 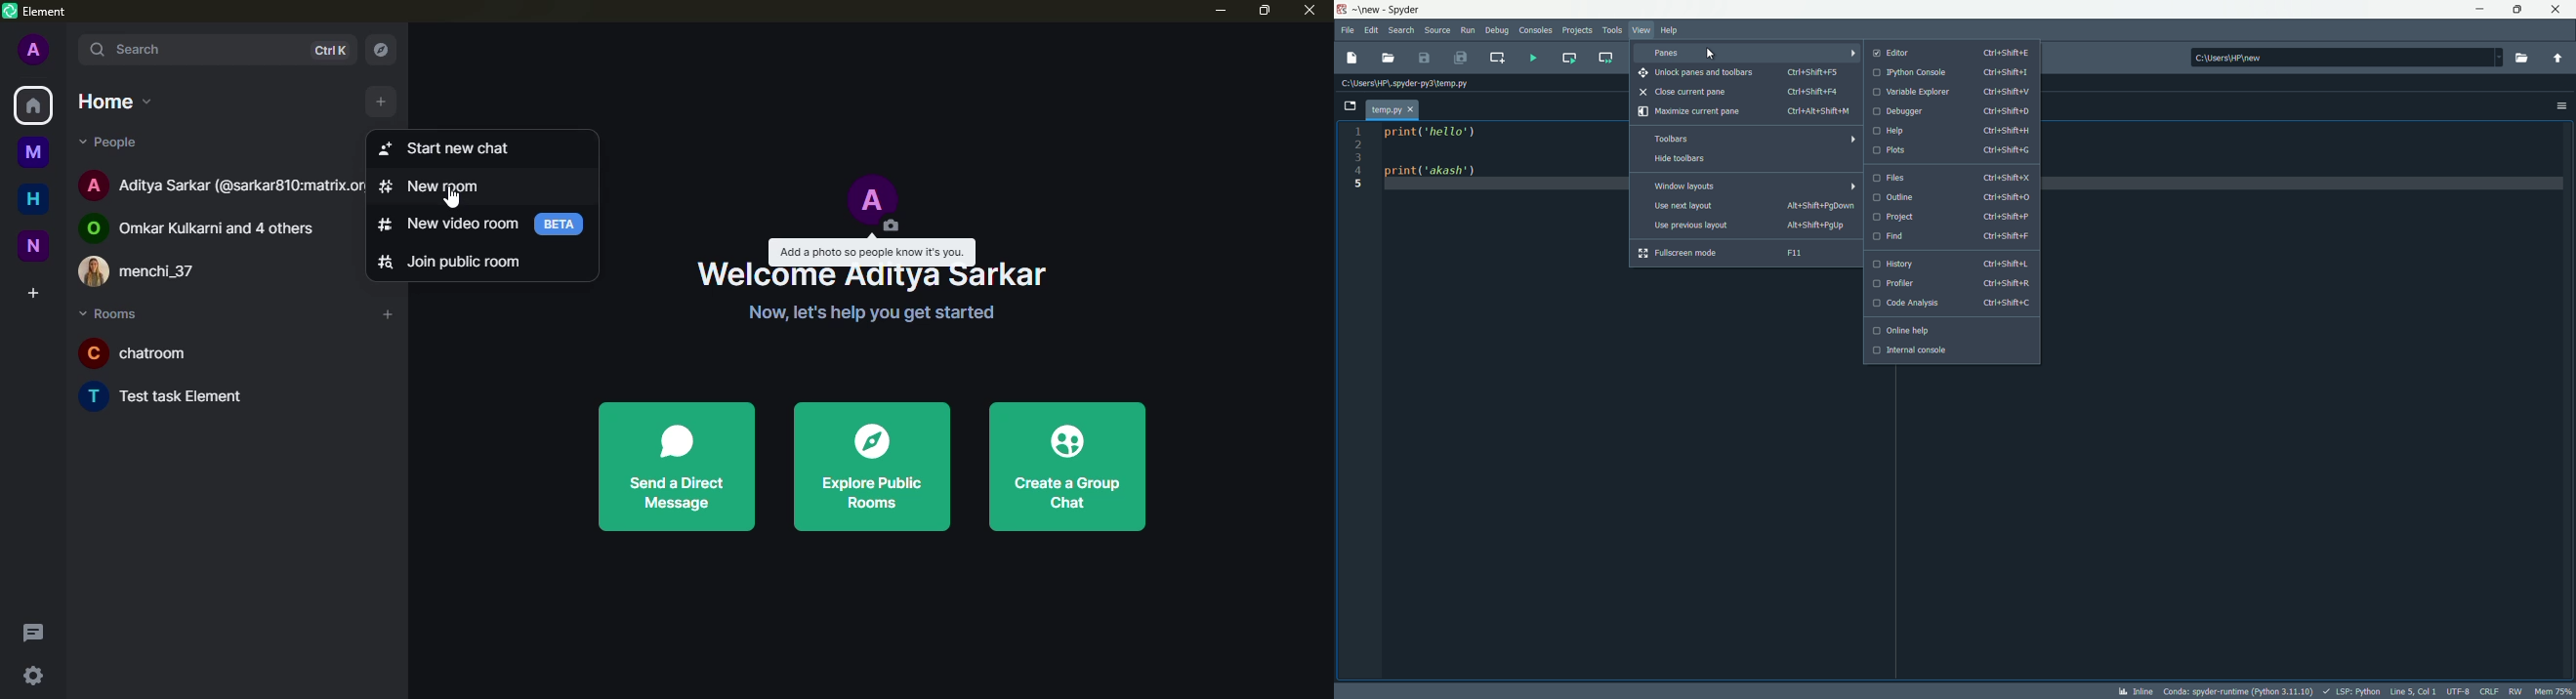 I want to click on ~\new, so click(x=1370, y=11).